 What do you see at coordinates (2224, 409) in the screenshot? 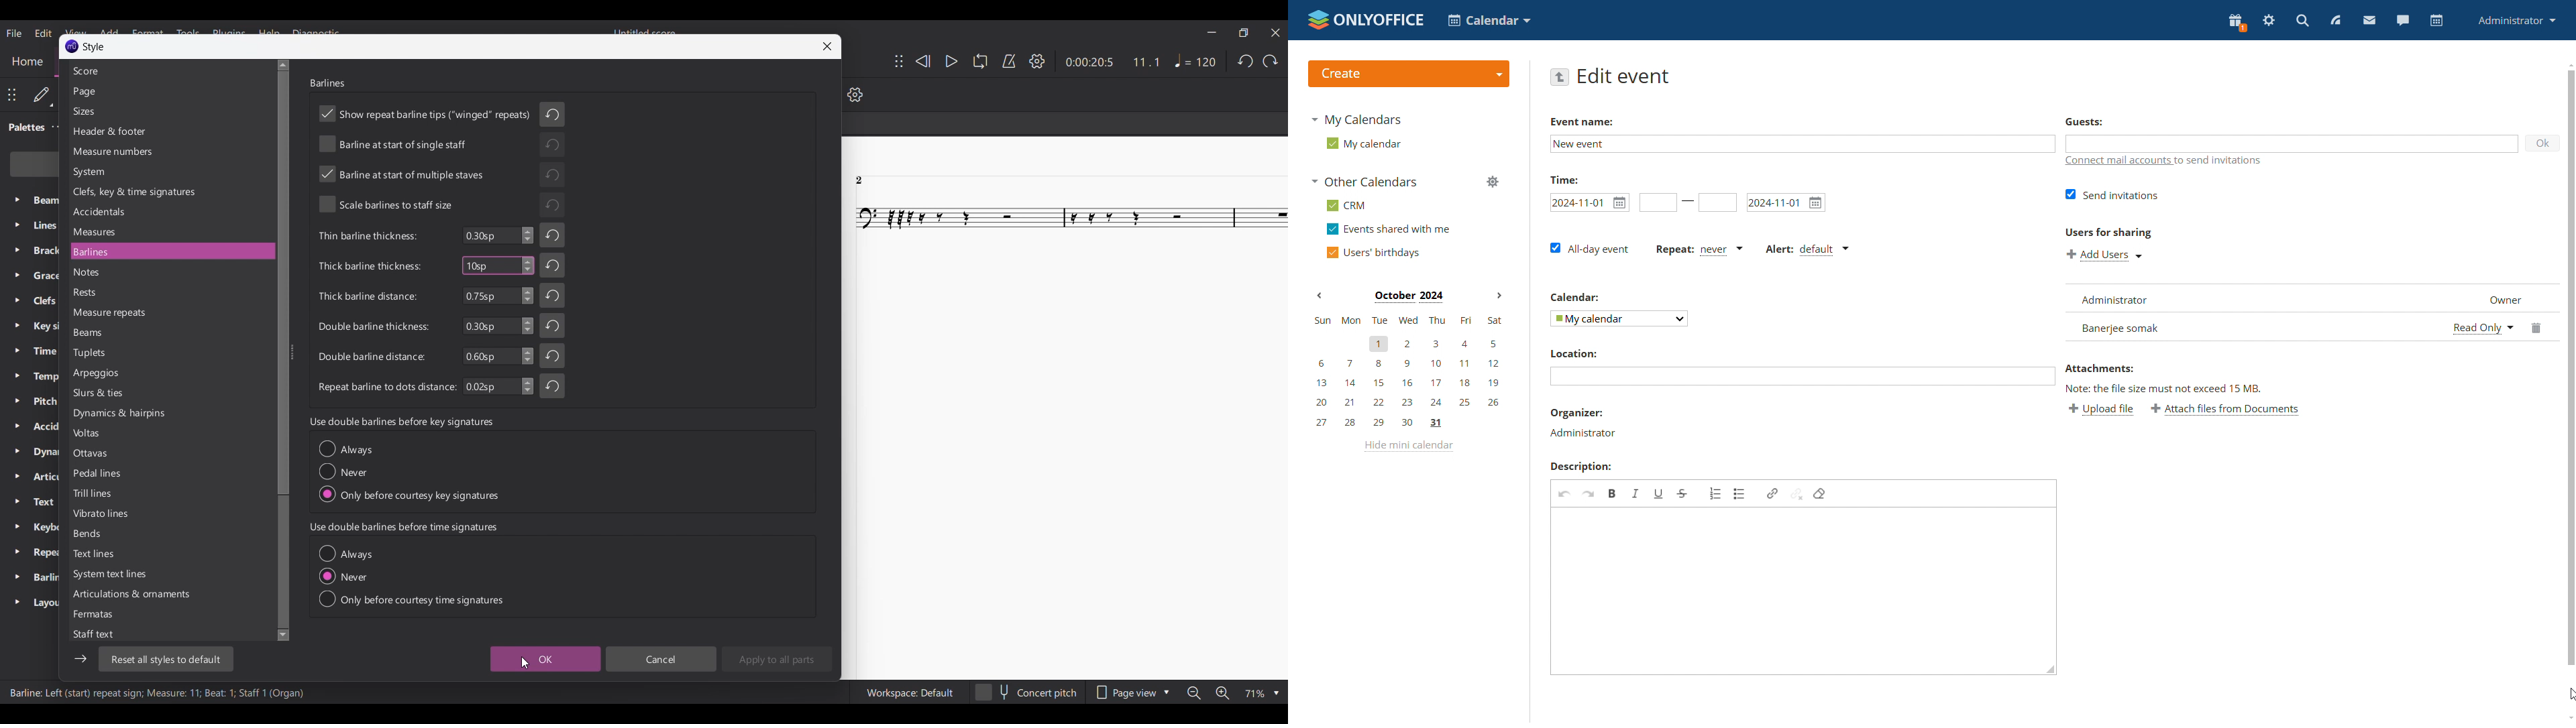
I see `attach files from documents` at bounding box center [2224, 409].